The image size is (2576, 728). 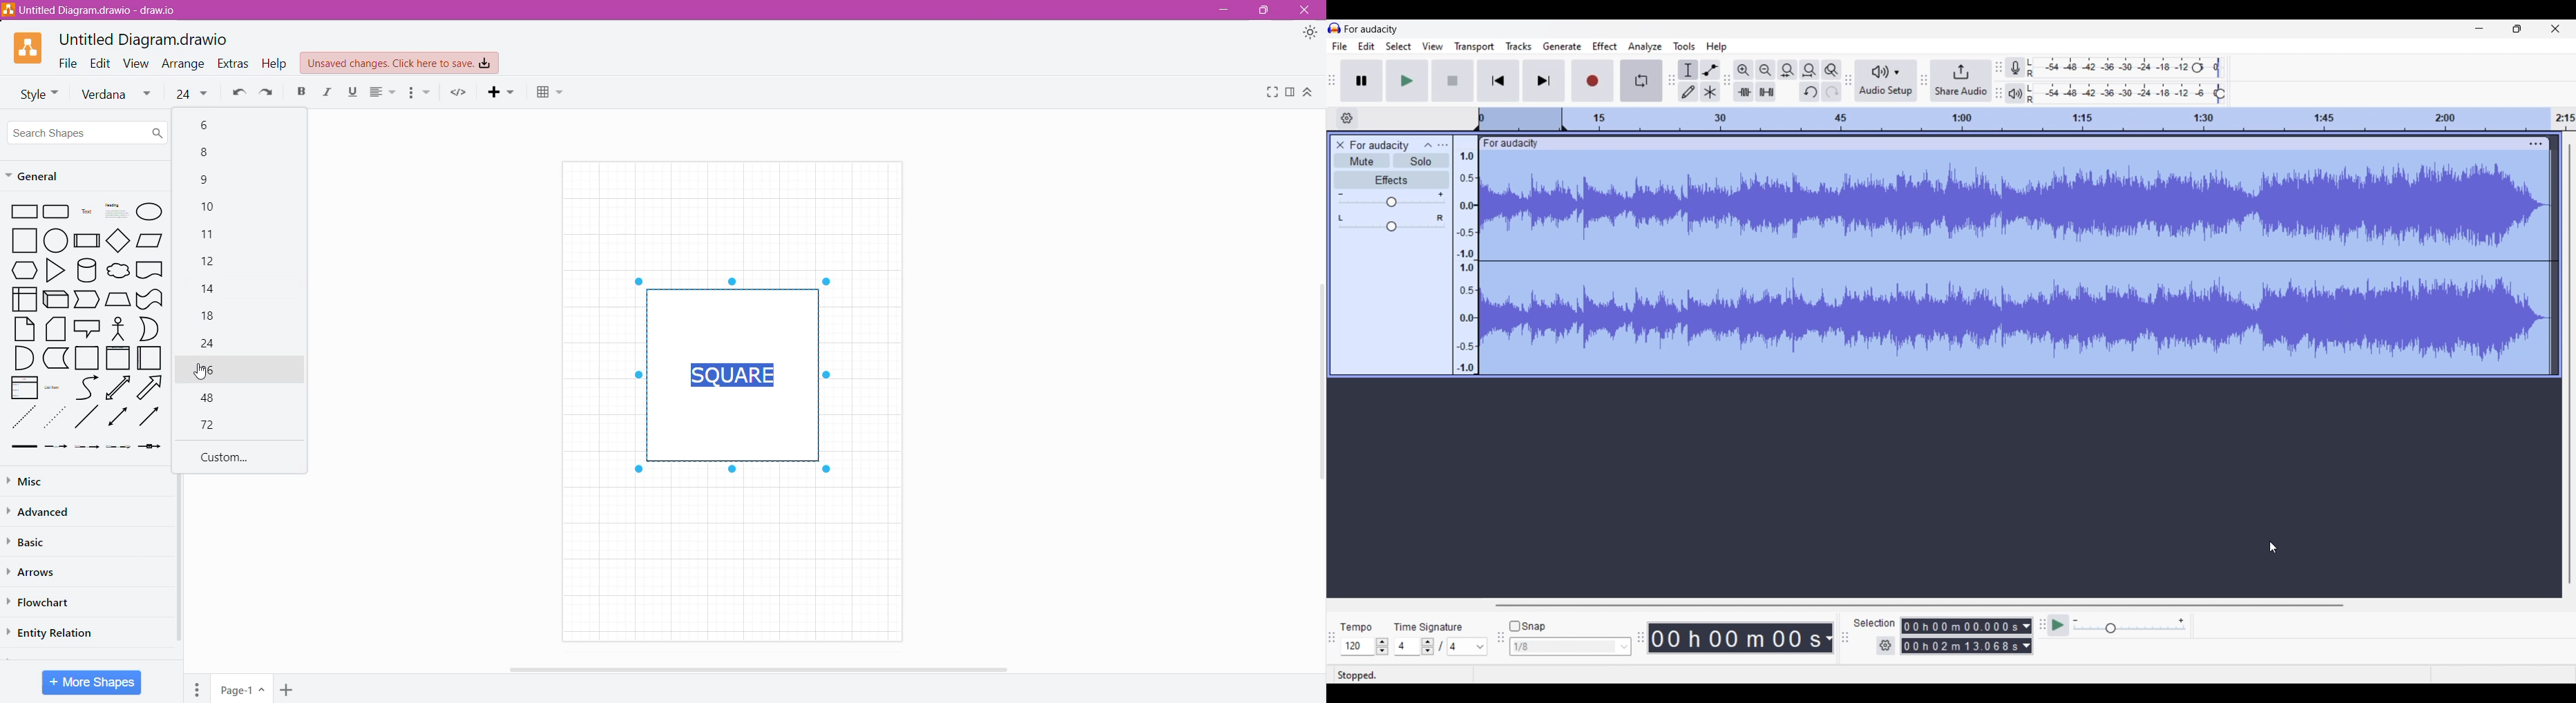 I want to click on Expand/Collapse, so click(x=1314, y=95).